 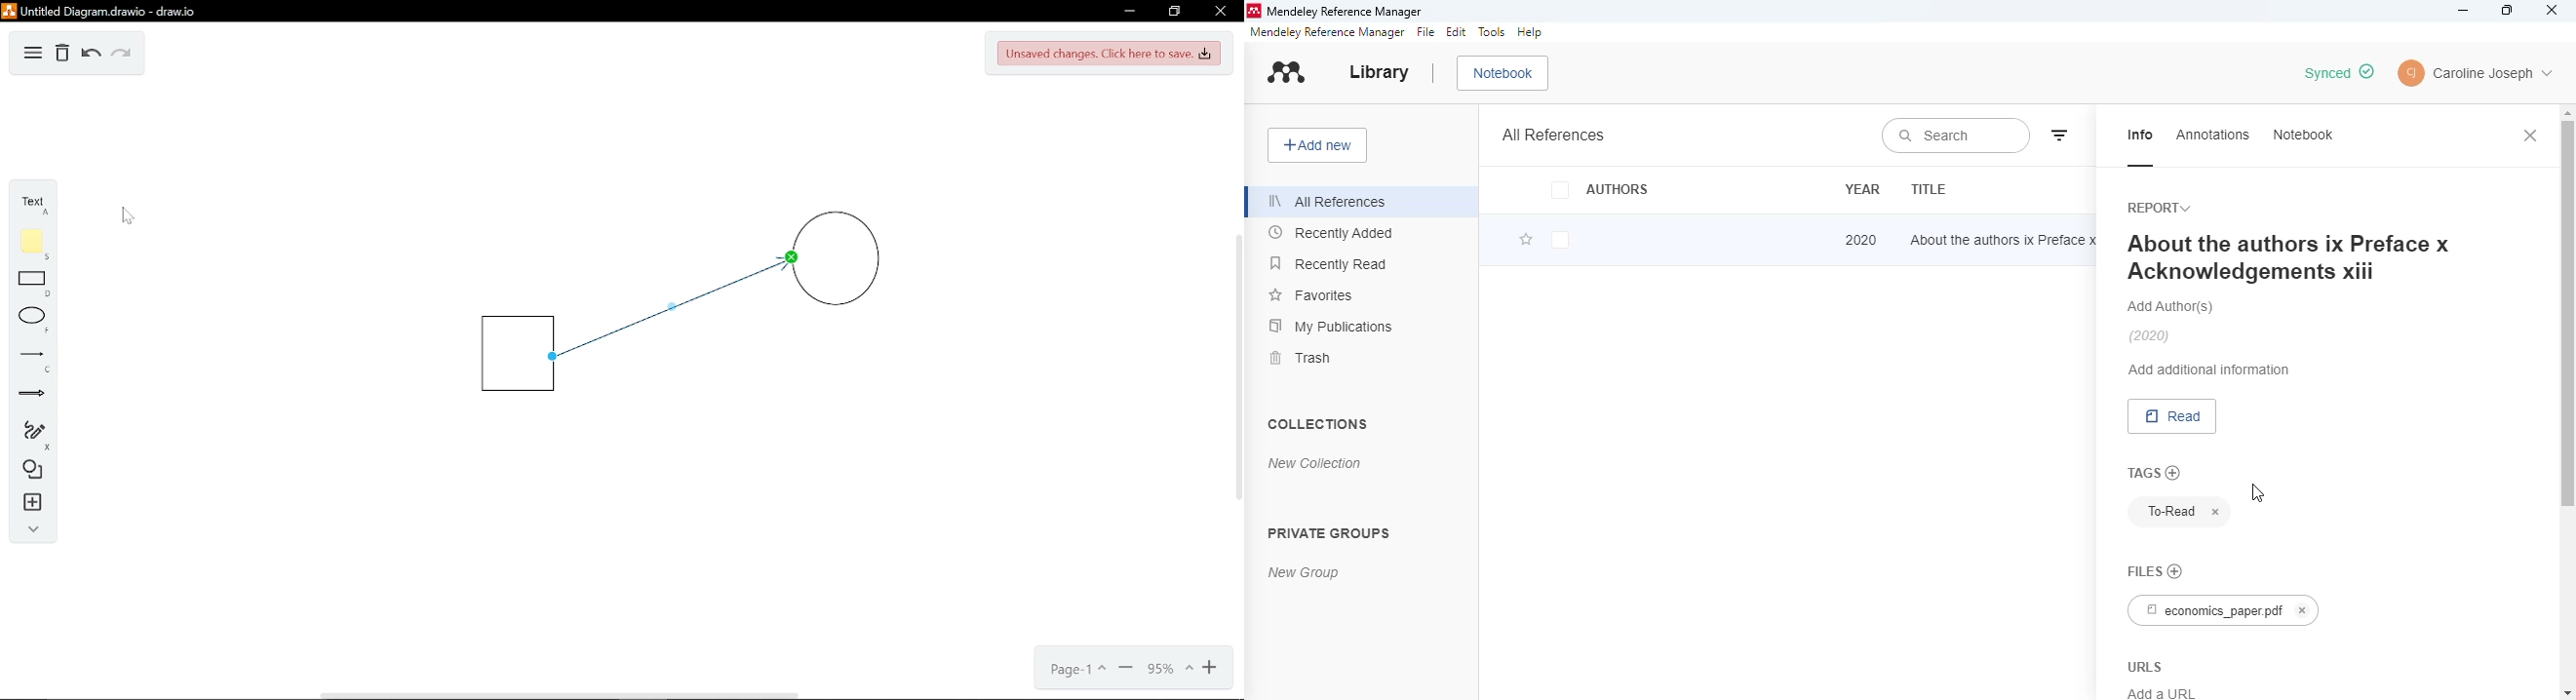 I want to click on Undo, so click(x=90, y=53).